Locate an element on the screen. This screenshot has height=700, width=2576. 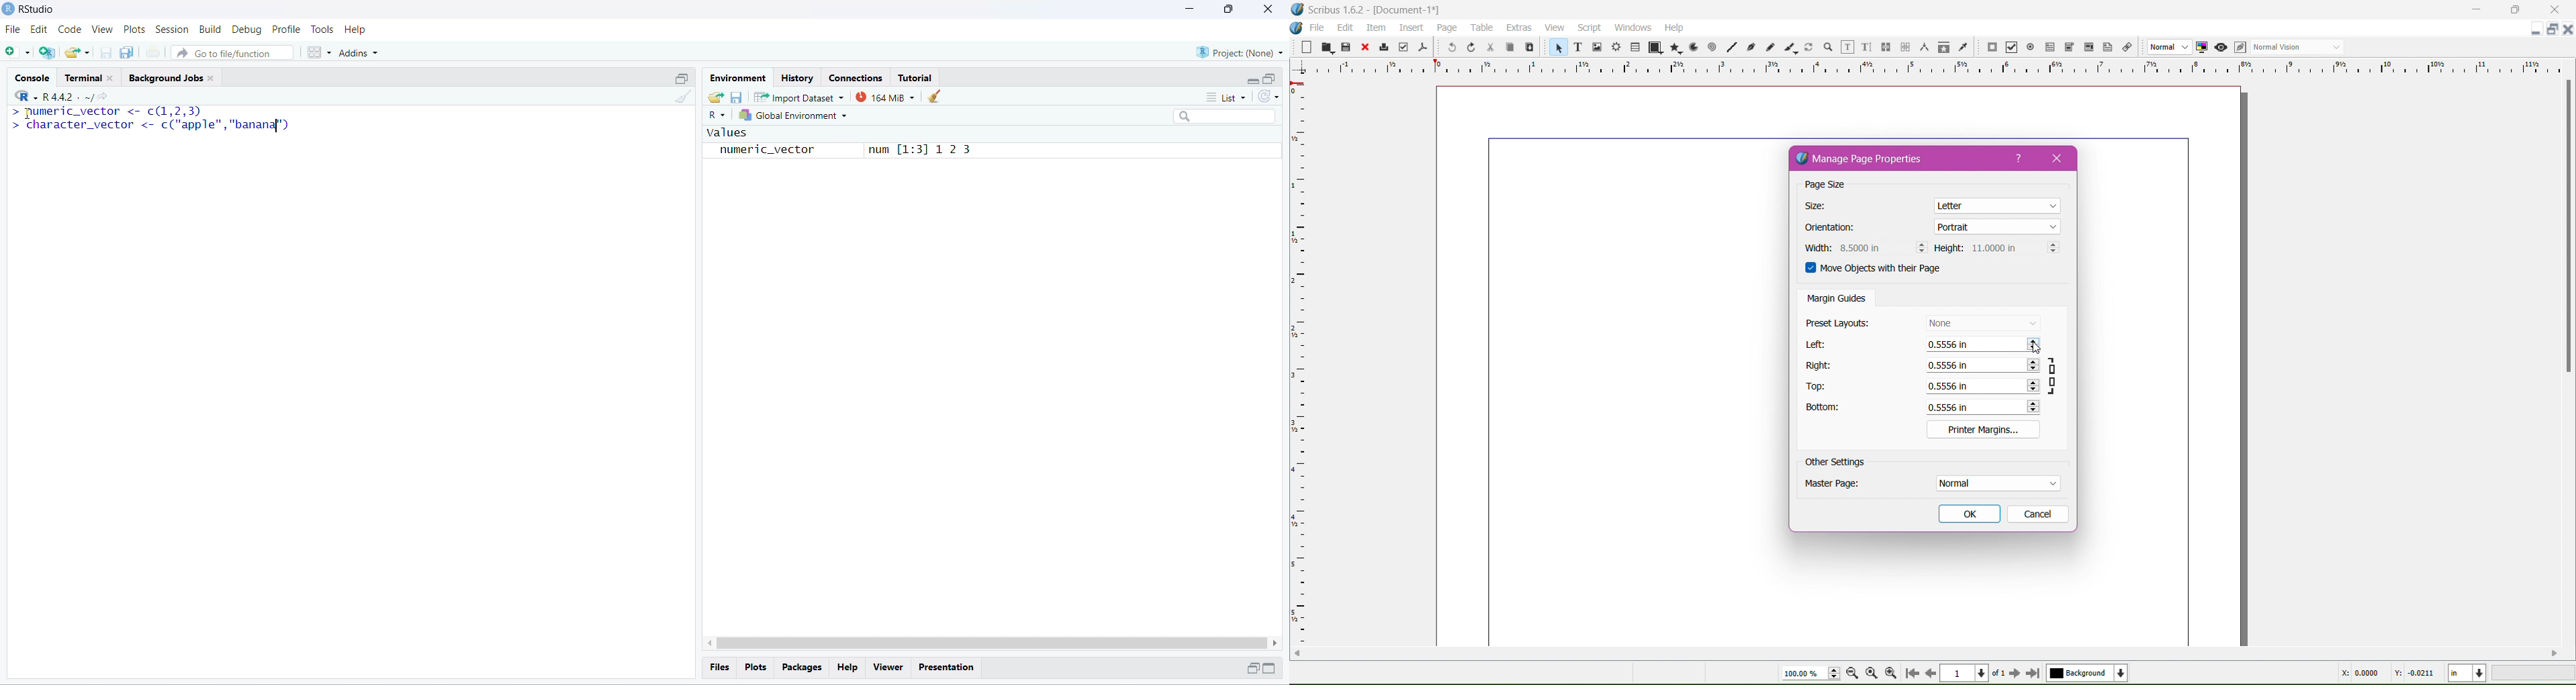
list is located at coordinates (1230, 97).